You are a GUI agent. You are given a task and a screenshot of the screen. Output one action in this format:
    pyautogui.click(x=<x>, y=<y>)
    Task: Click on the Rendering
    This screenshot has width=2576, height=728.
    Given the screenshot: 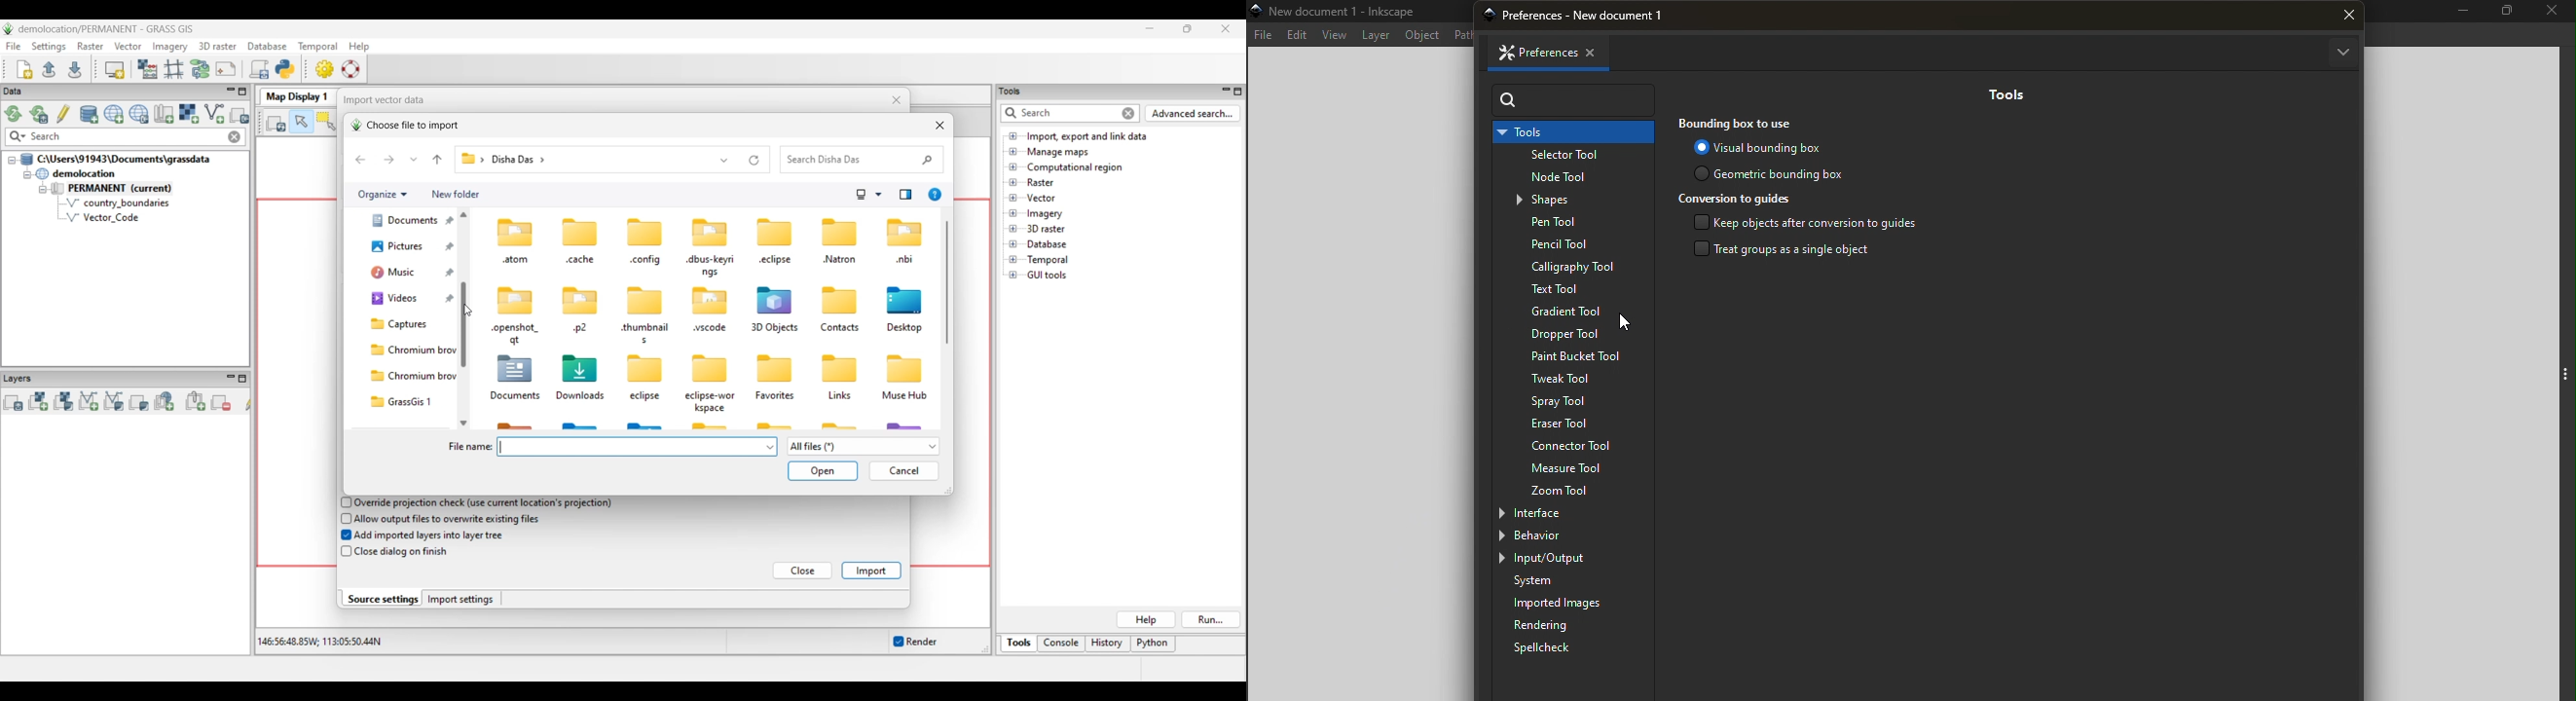 What is the action you would take?
    pyautogui.click(x=1570, y=625)
    